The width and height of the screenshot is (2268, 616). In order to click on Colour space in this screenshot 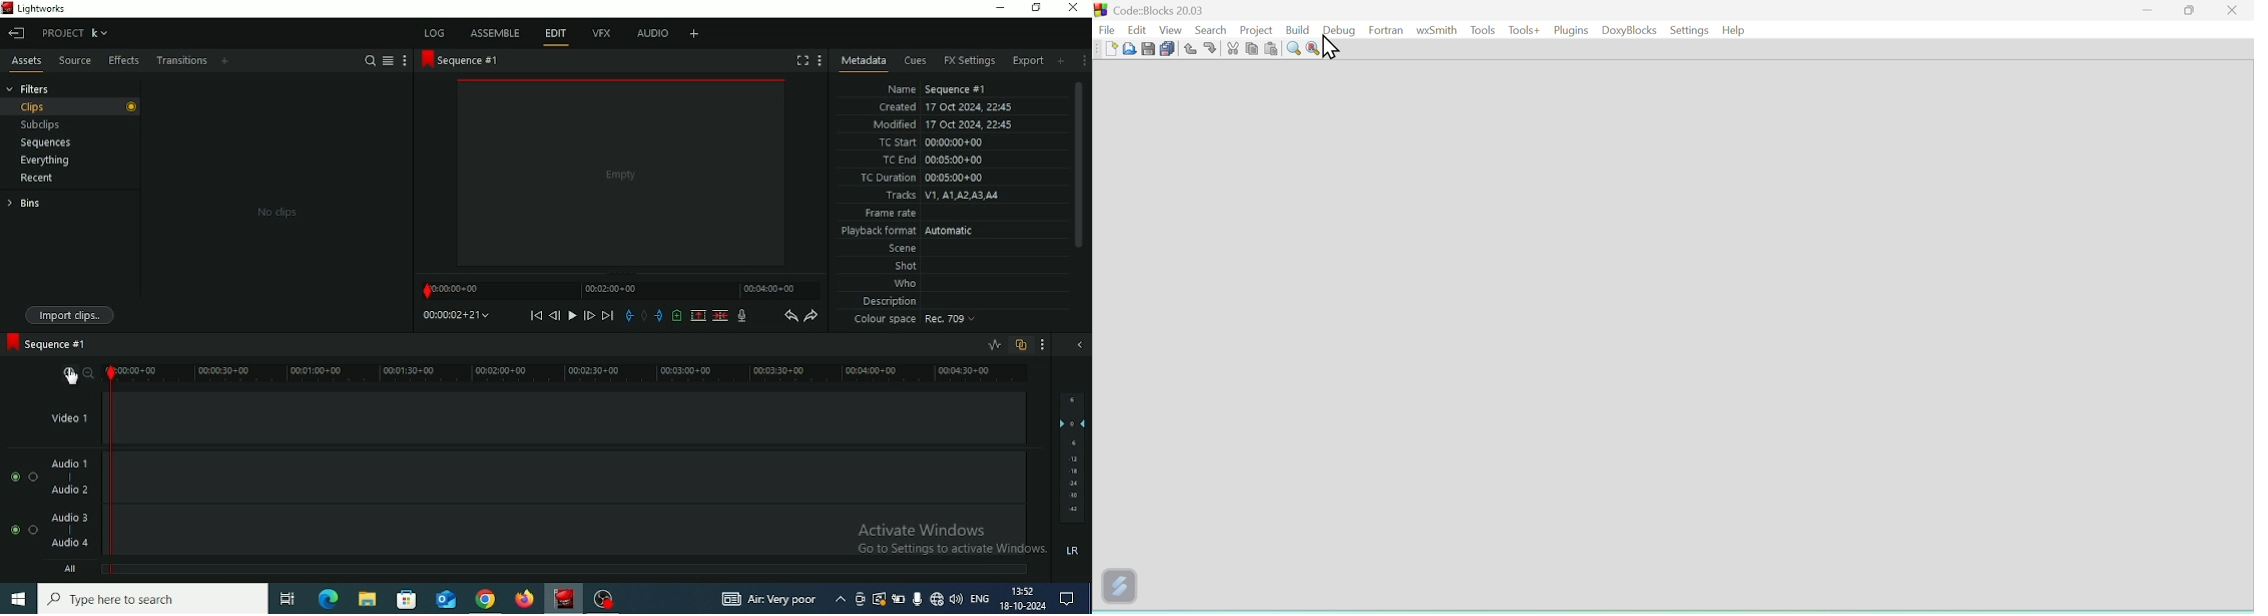, I will do `click(917, 321)`.